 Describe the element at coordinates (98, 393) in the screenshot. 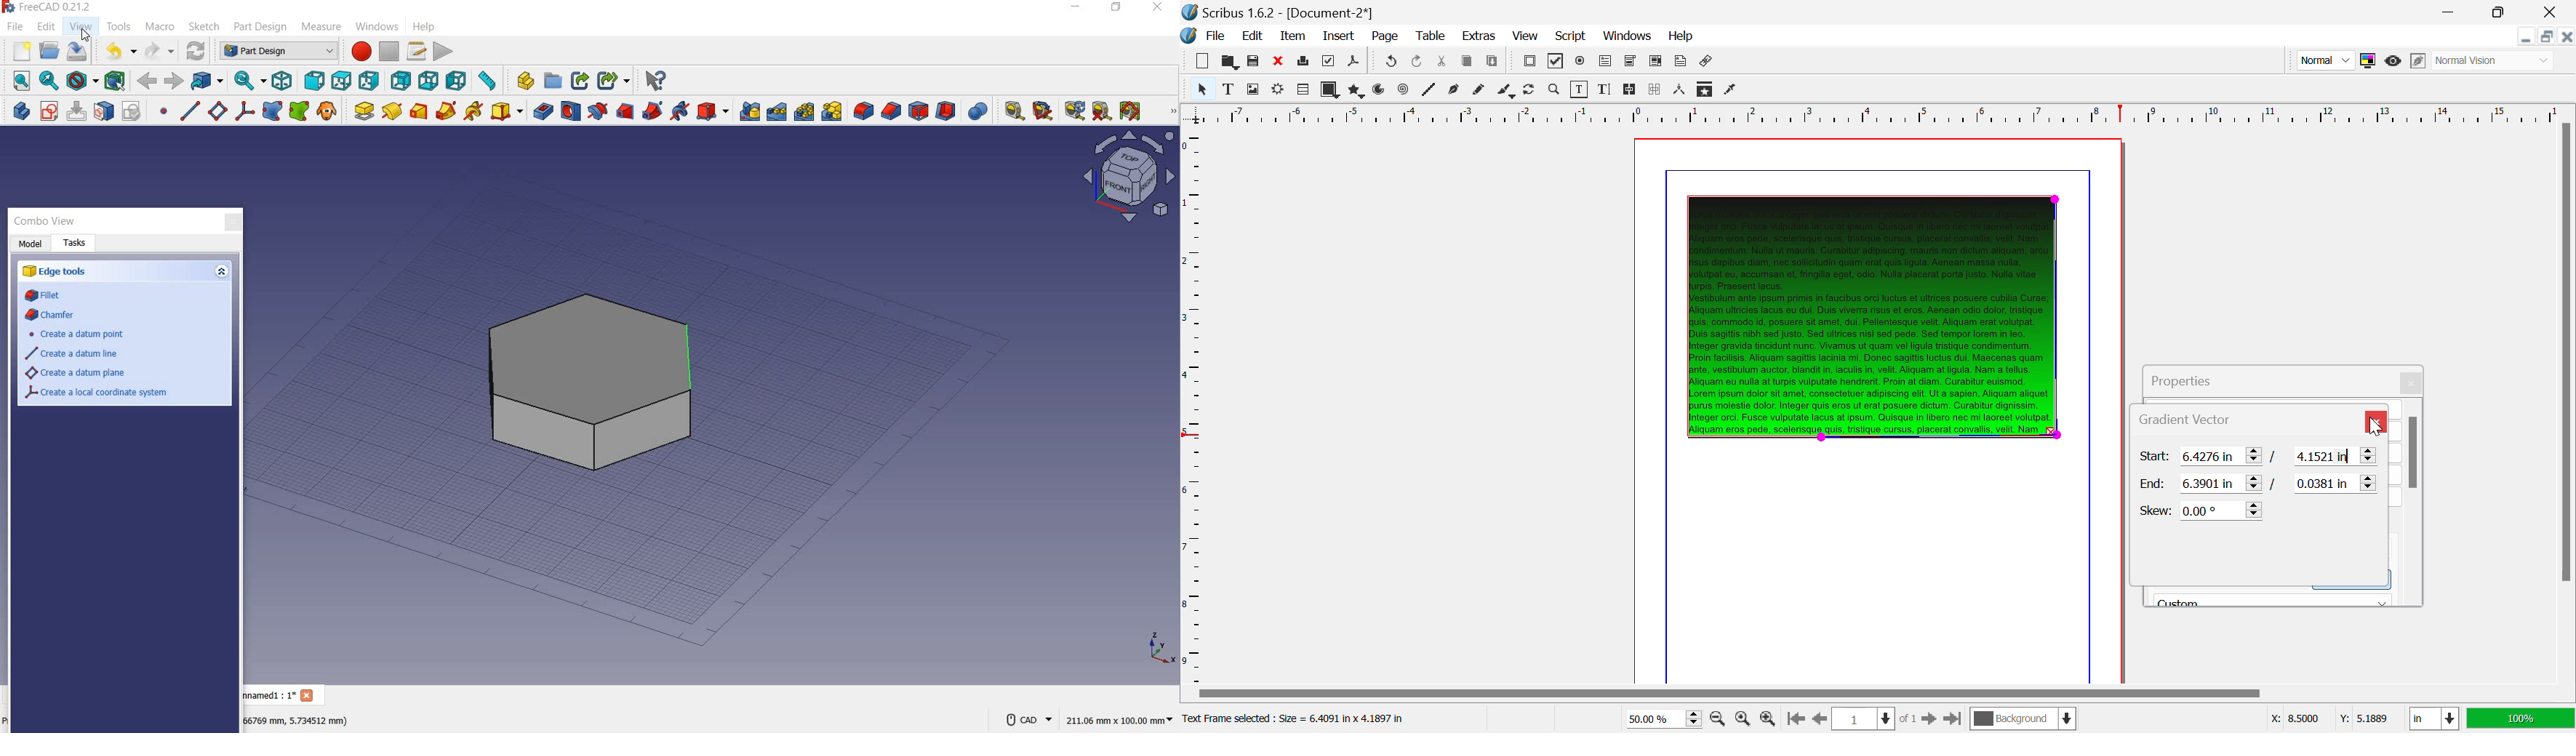

I see `create a local coordinate system` at that location.